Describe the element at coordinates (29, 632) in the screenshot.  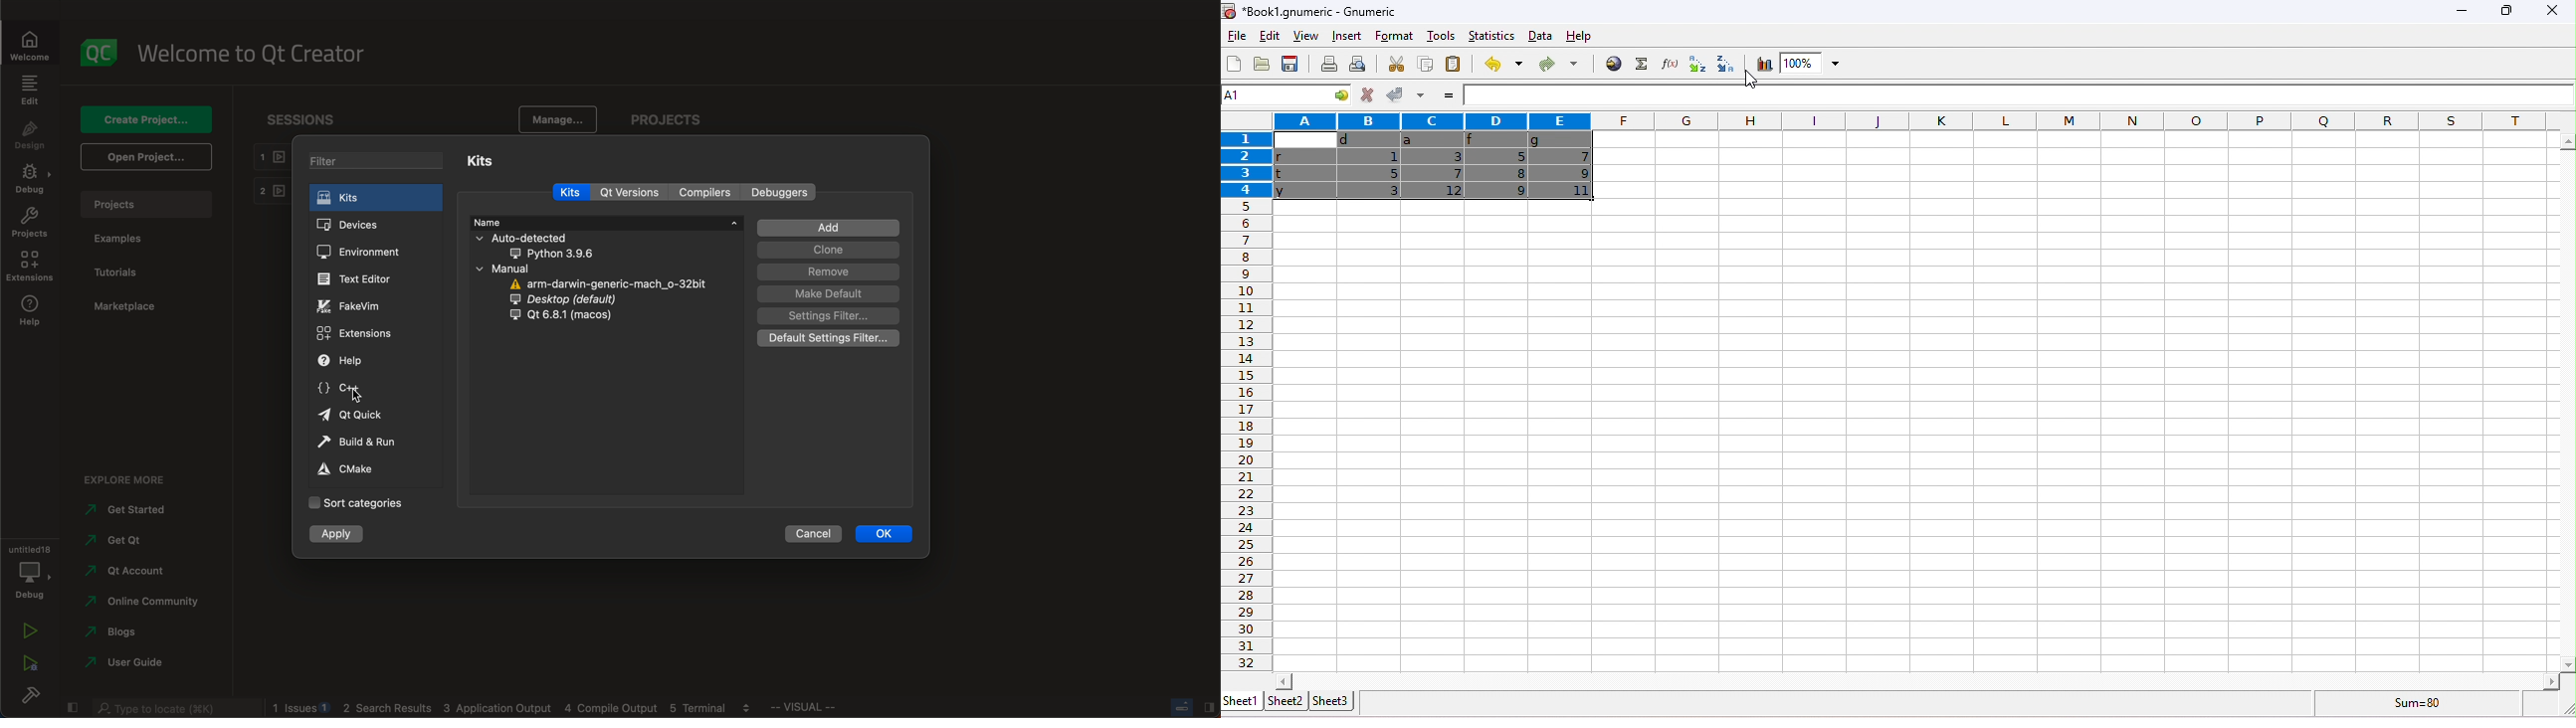
I see `run` at that location.